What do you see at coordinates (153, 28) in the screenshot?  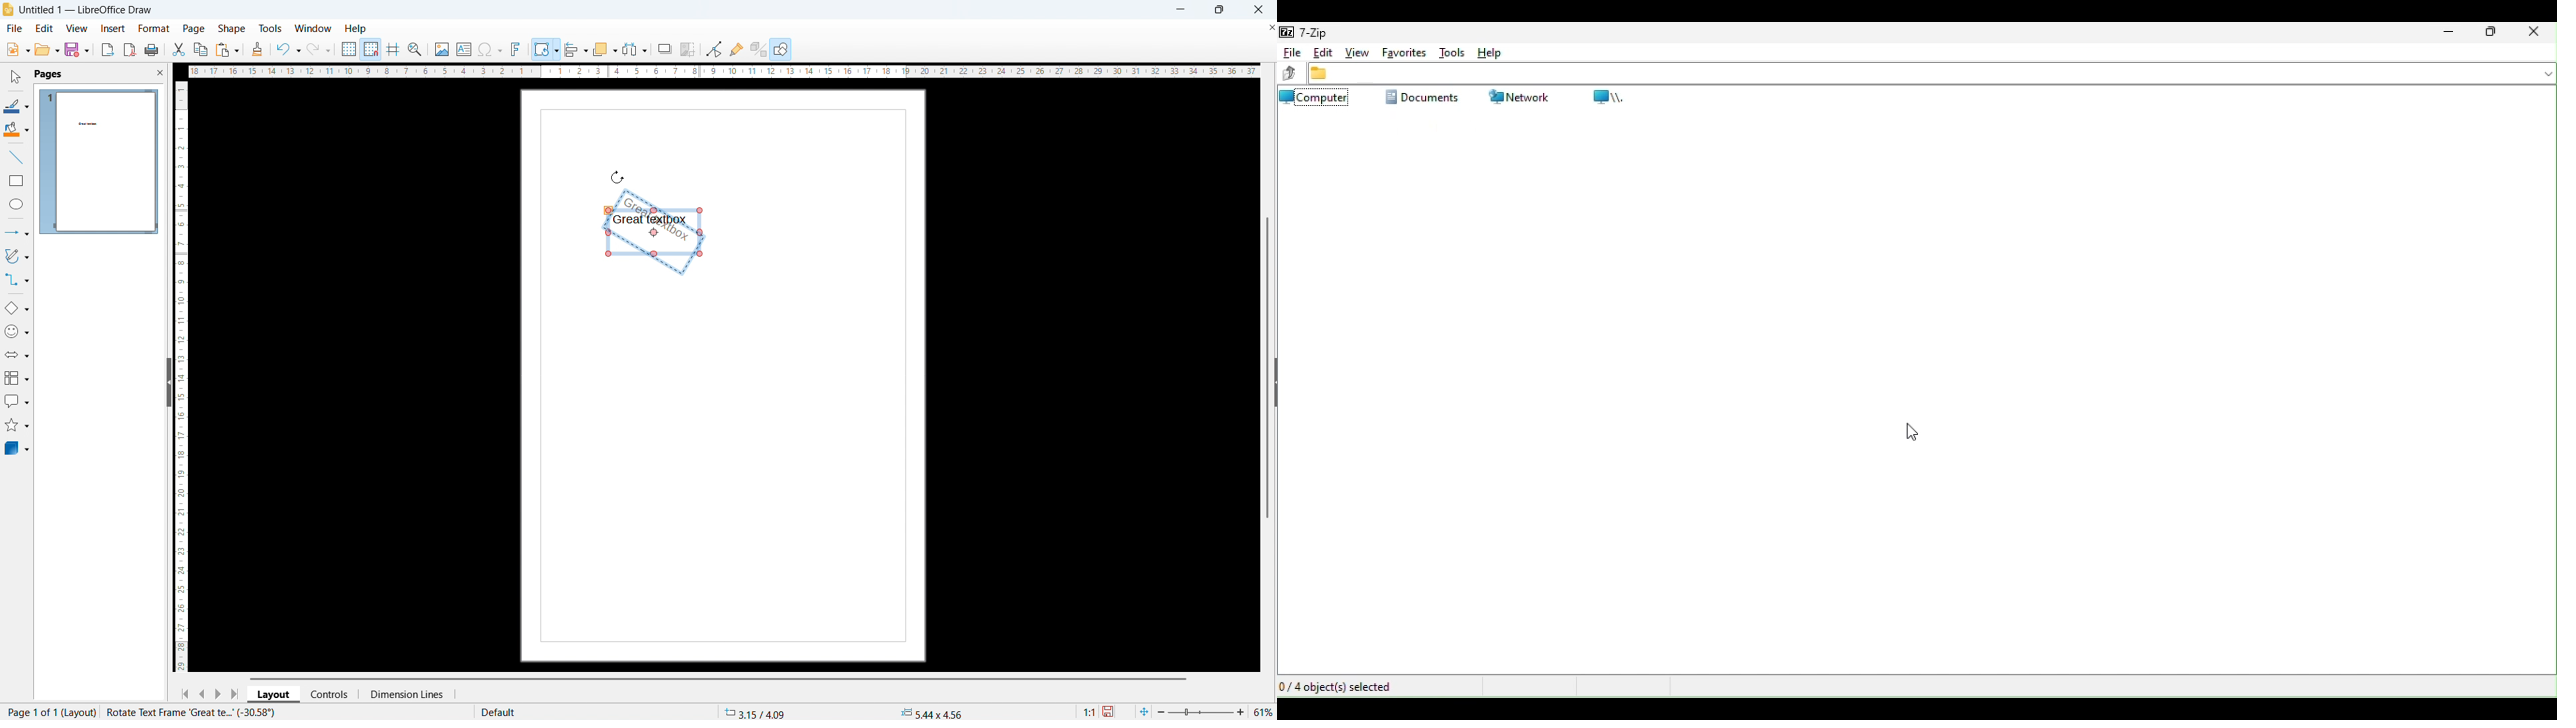 I see `format` at bounding box center [153, 28].